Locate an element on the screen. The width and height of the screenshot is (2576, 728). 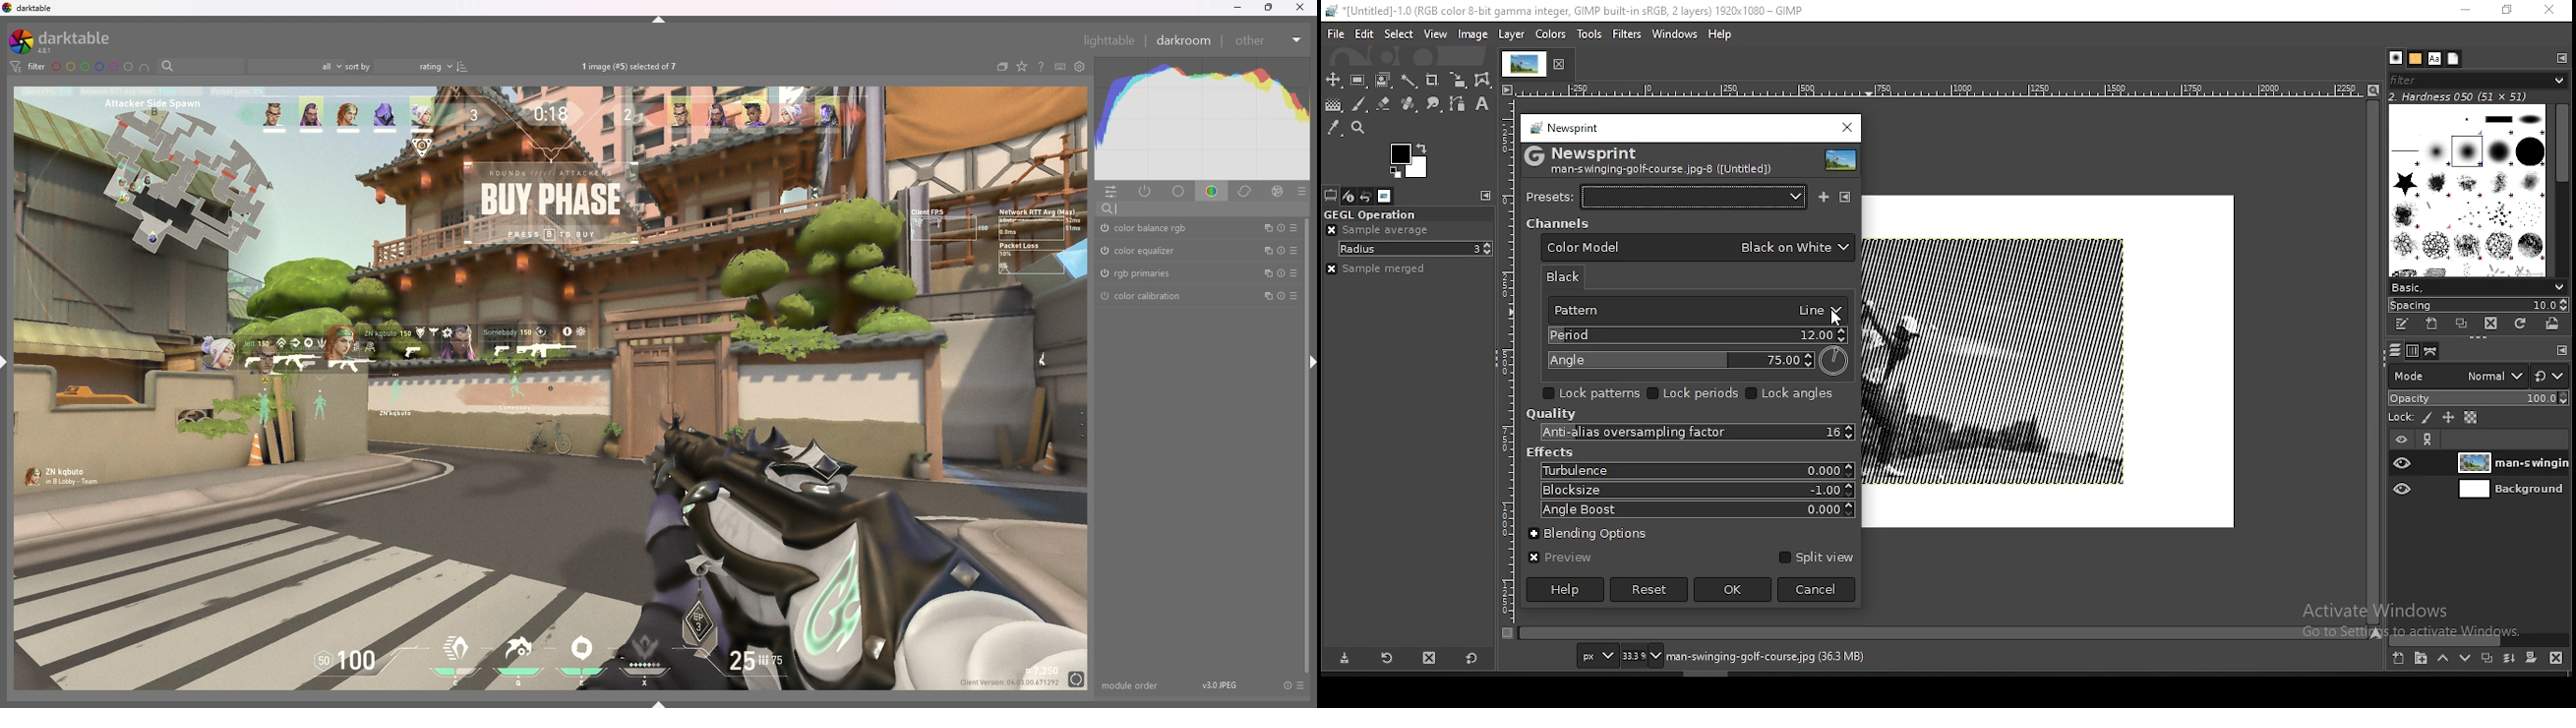
paintbrush tool is located at coordinates (1359, 104).